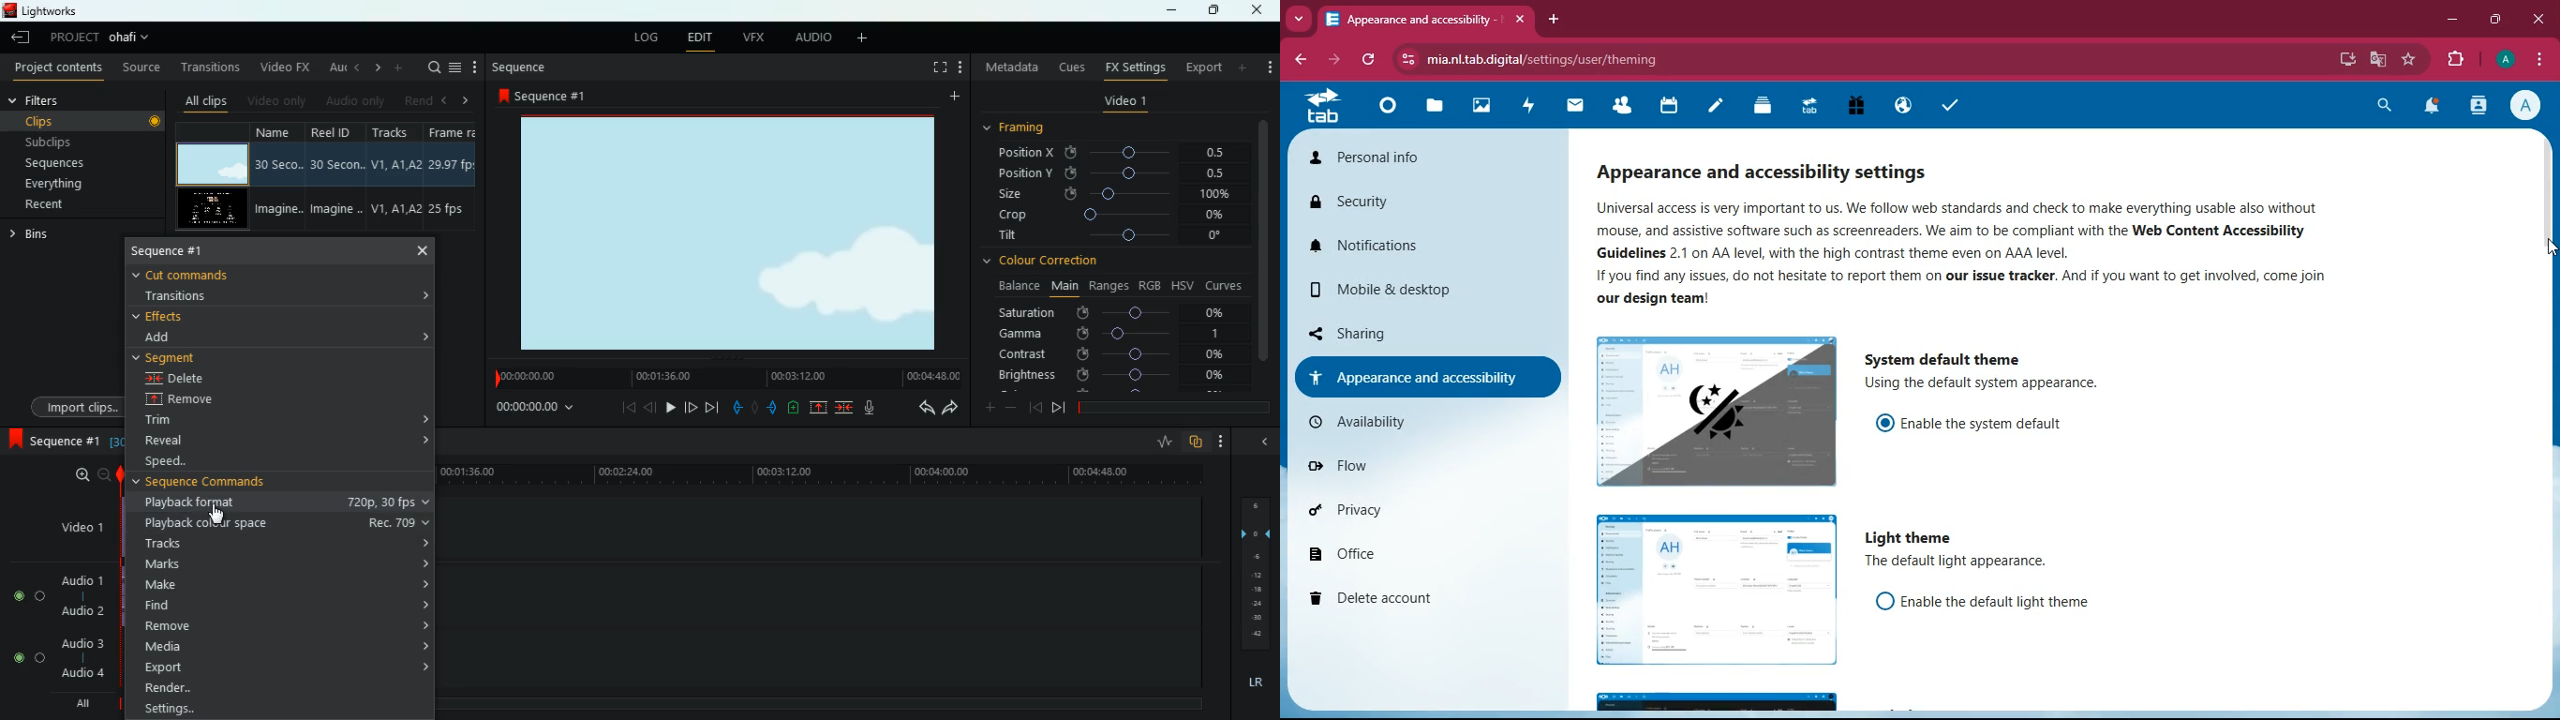 The height and width of the screenshot is (728, 2576). I want to click on sequences, so click(70, 162).